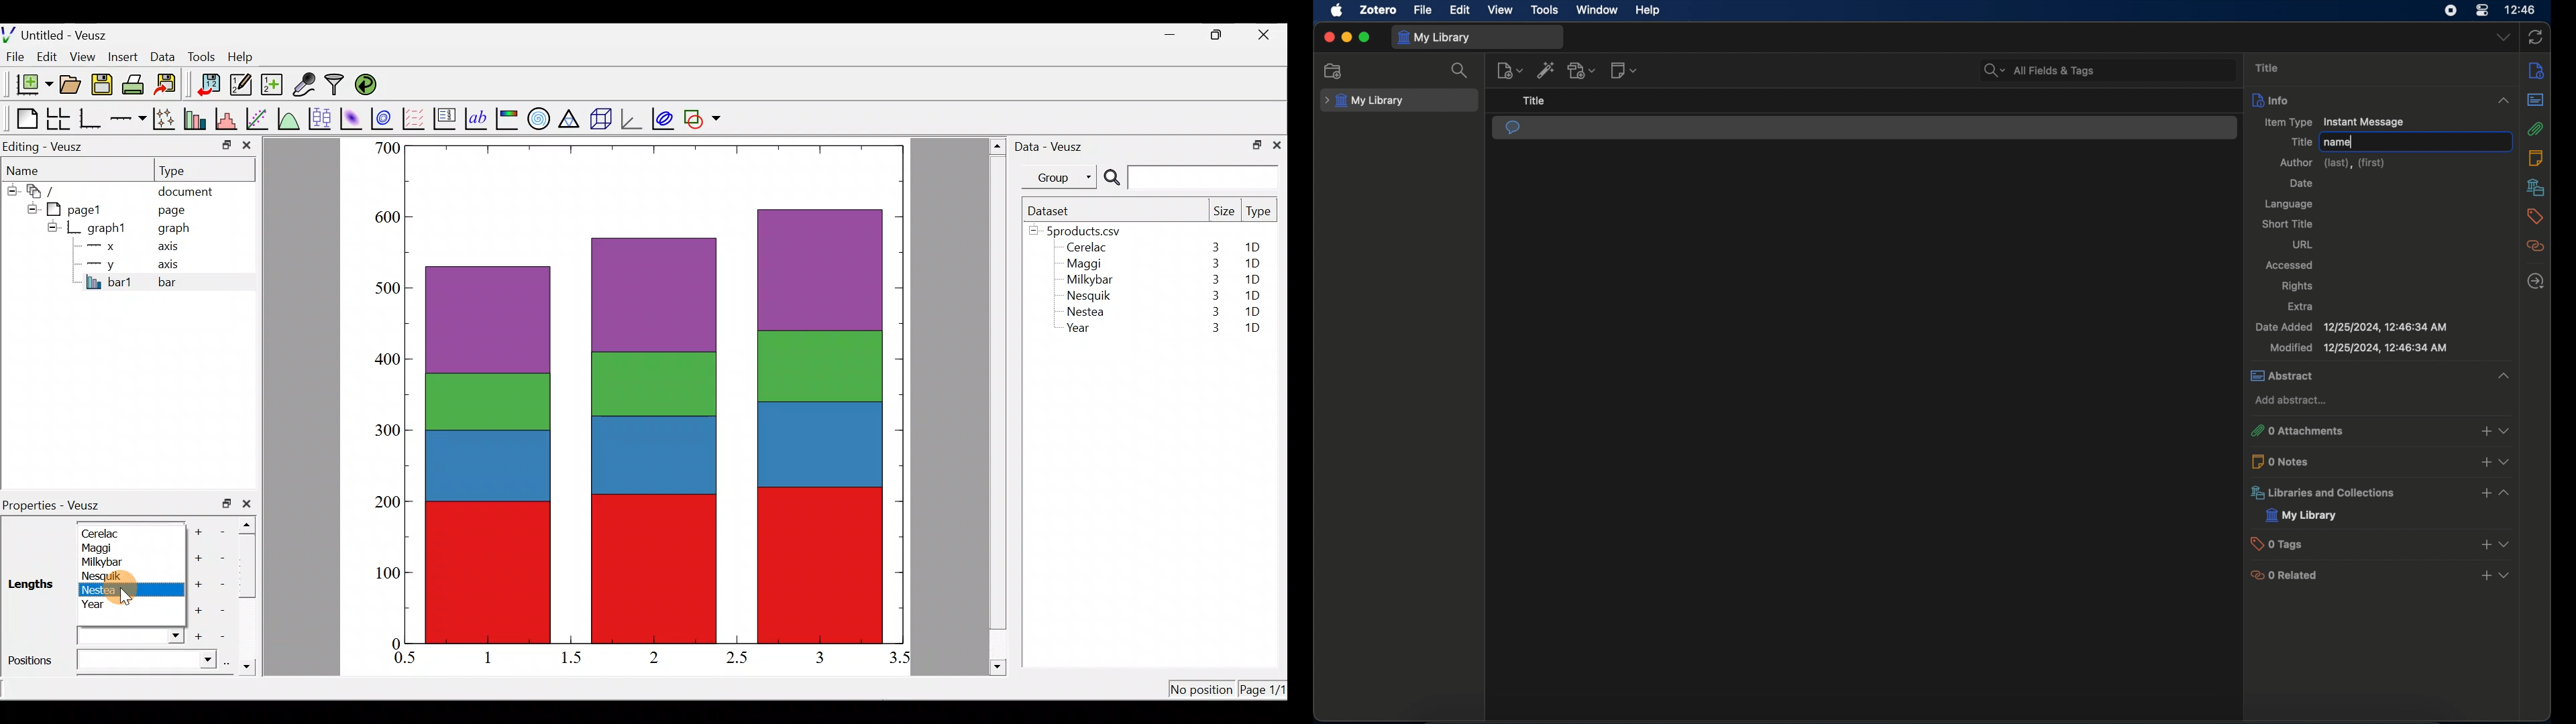 Image resolution: width=2576 pixels, height=728 pixels. I want to click on Milkybar, so click(1086, 281).